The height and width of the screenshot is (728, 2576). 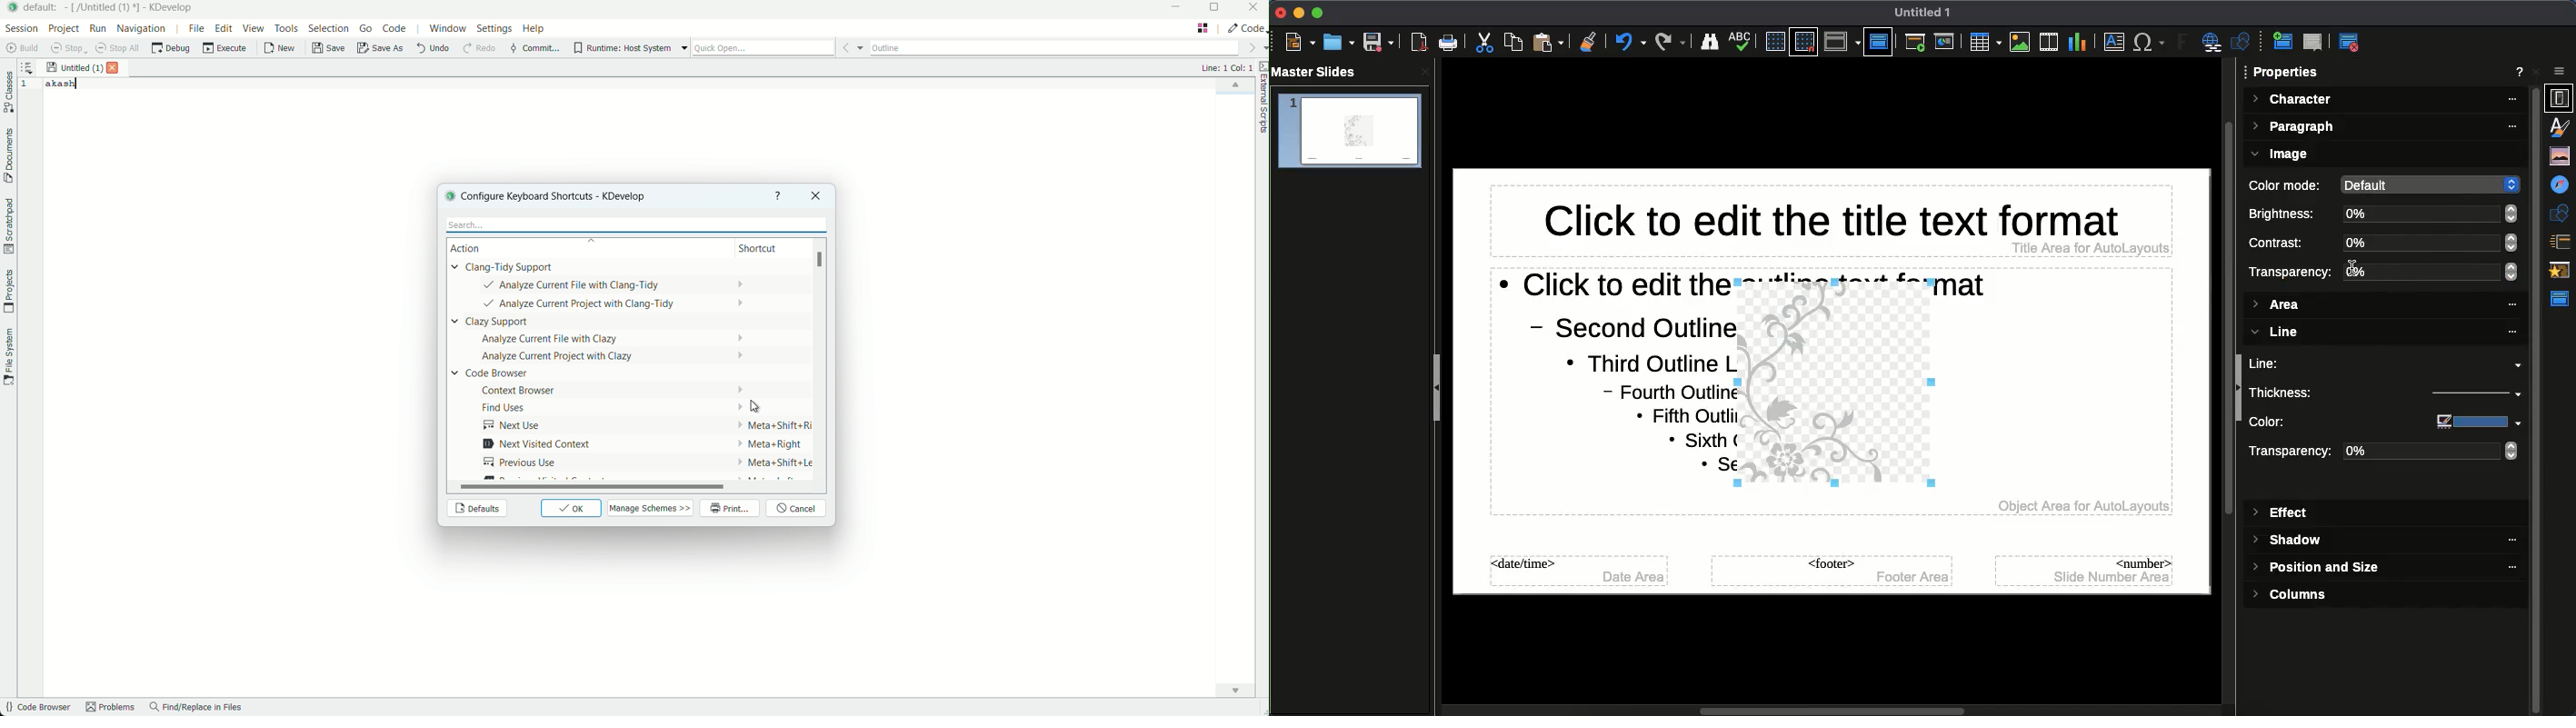 What do you see at coordinates (1337, 42) in the screenshot?
I see `Open` at bounding box center [1337, 42].